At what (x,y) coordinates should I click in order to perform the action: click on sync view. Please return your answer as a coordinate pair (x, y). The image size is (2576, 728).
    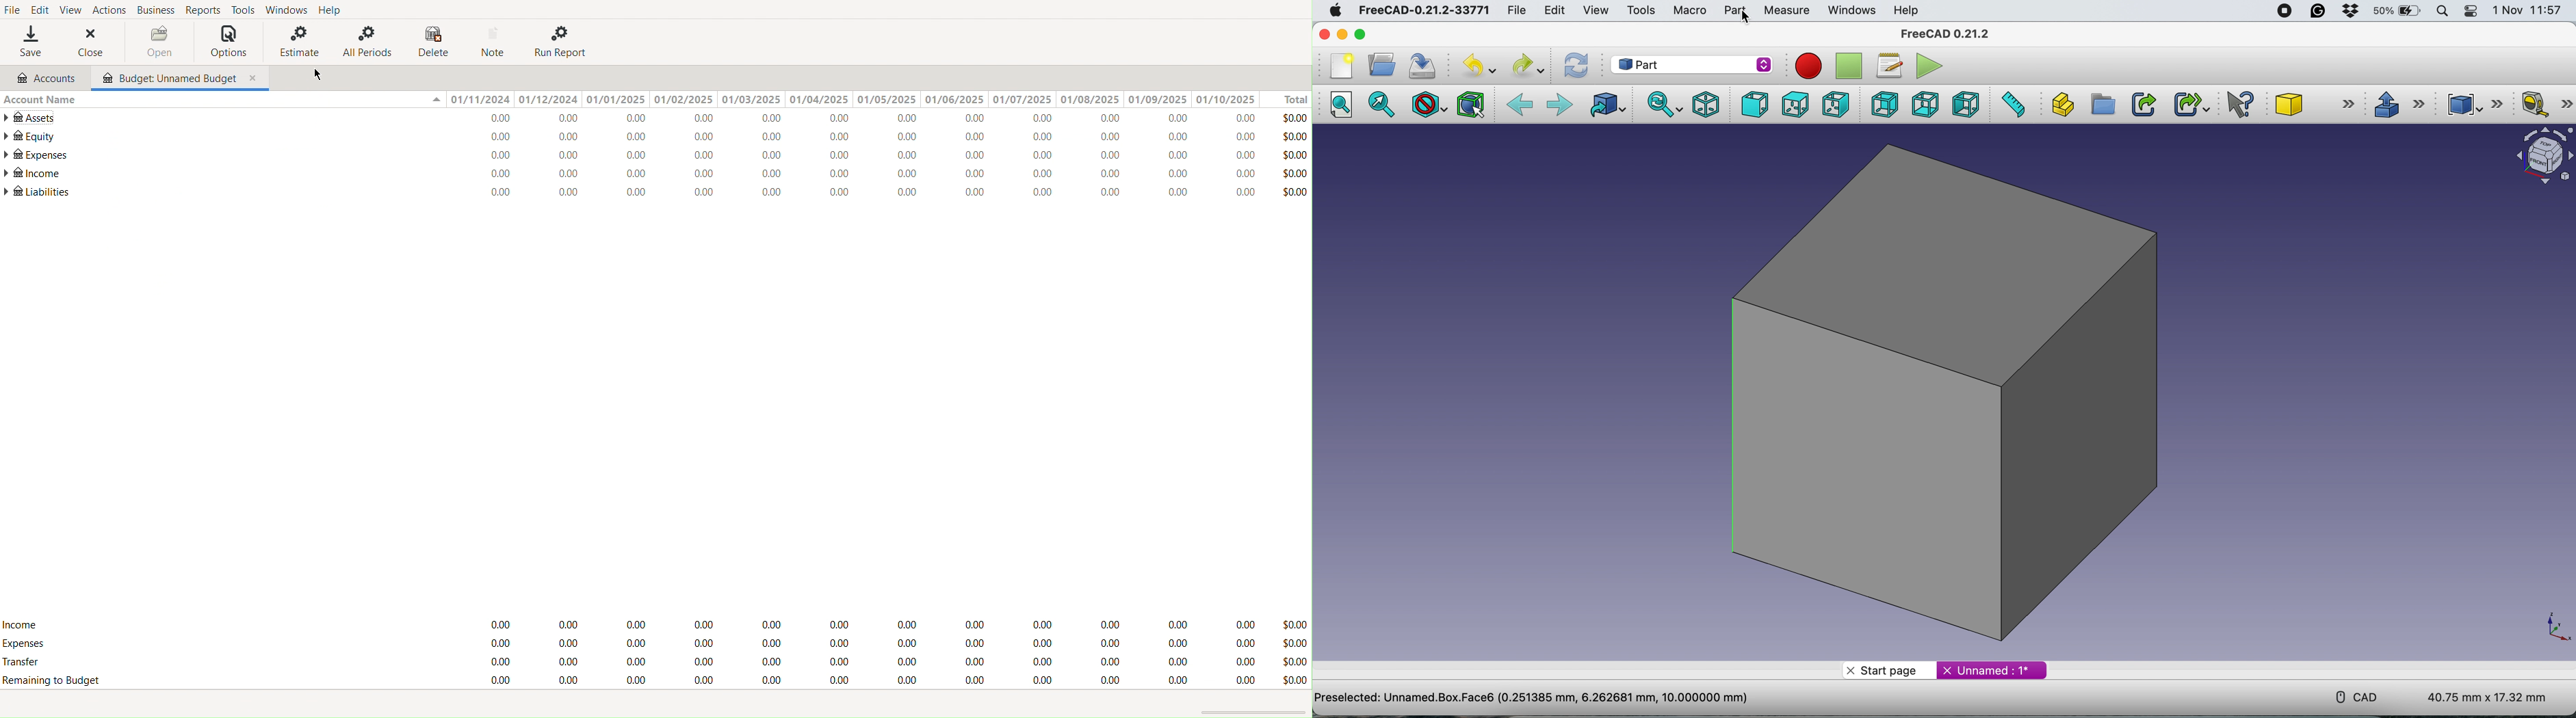
    Looking at the image, I should click on (1662, 105).